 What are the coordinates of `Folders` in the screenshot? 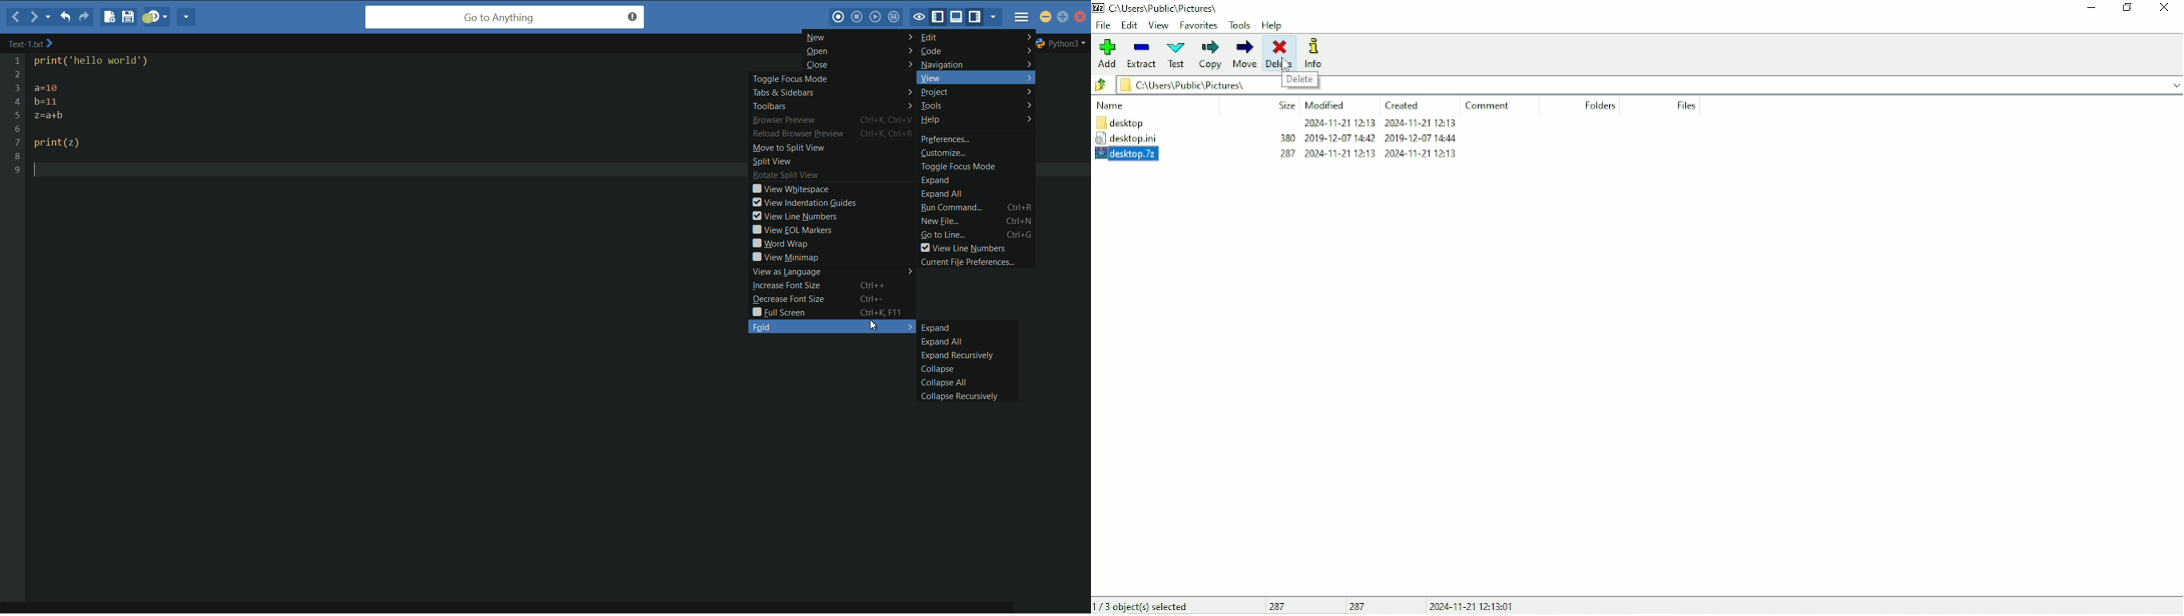 It's located at (1601, 105).